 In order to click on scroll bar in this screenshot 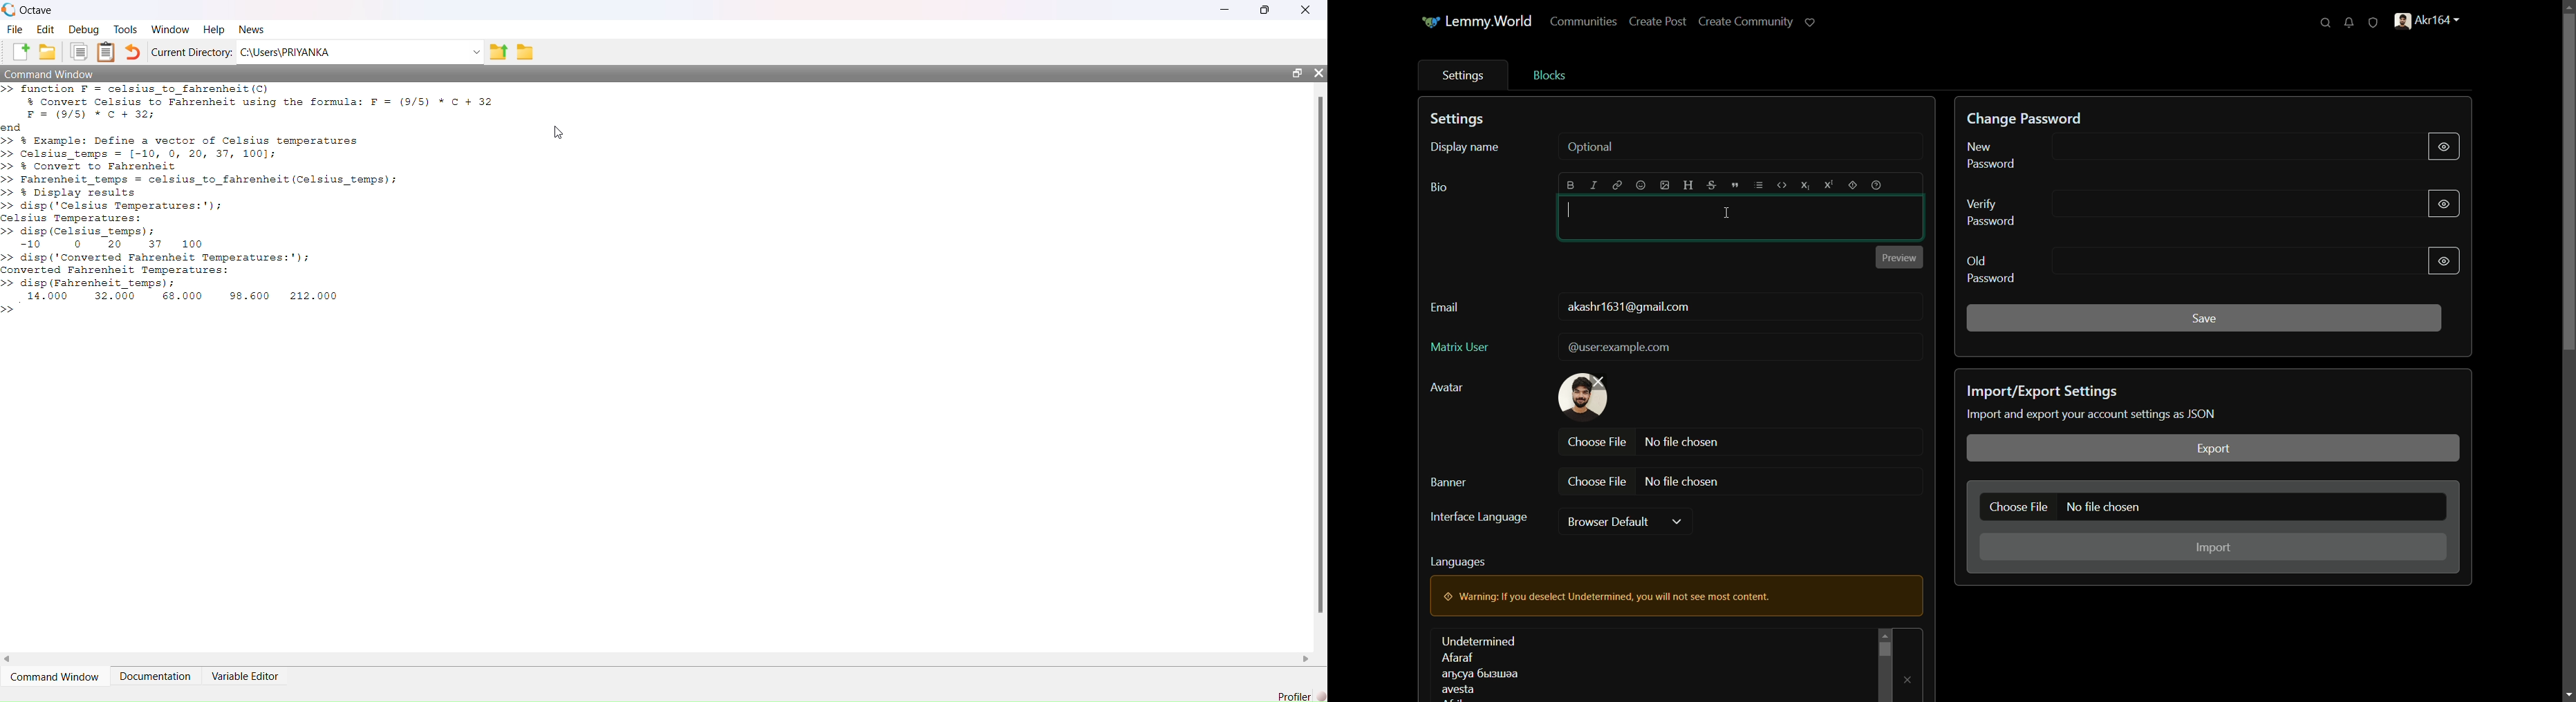, I will do `click(1885, 648)`.